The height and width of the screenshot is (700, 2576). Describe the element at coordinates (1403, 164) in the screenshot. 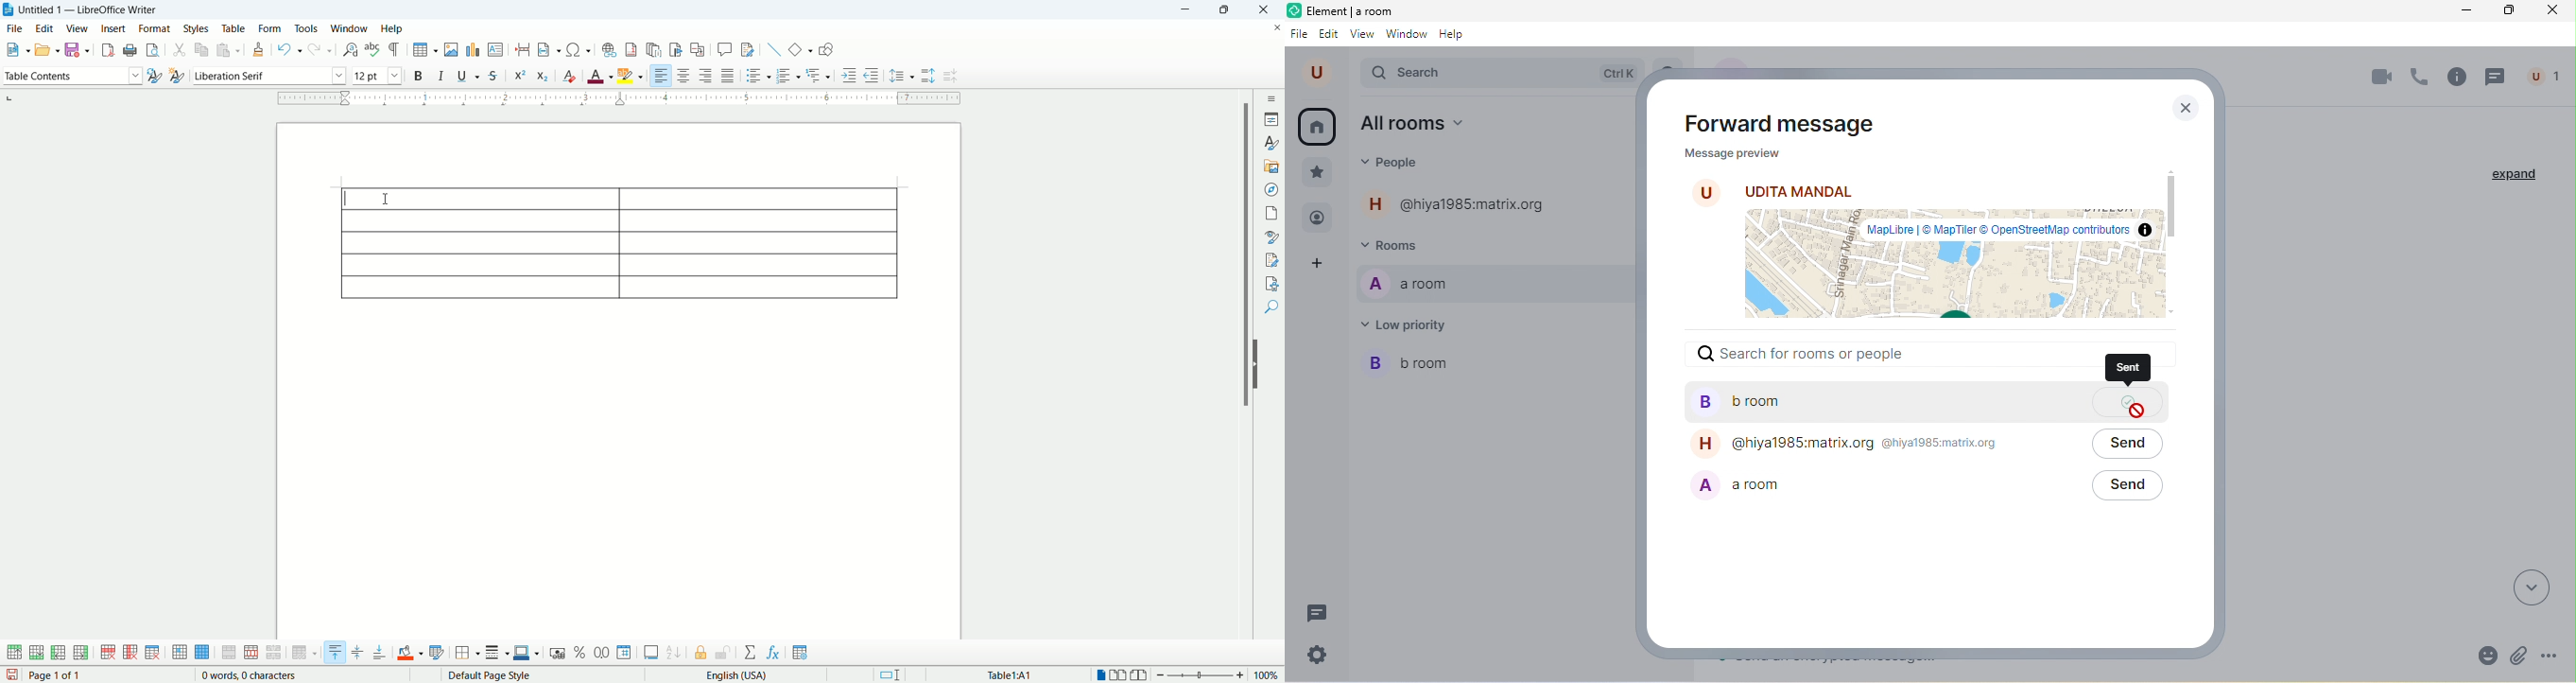

I see `people` at that location.